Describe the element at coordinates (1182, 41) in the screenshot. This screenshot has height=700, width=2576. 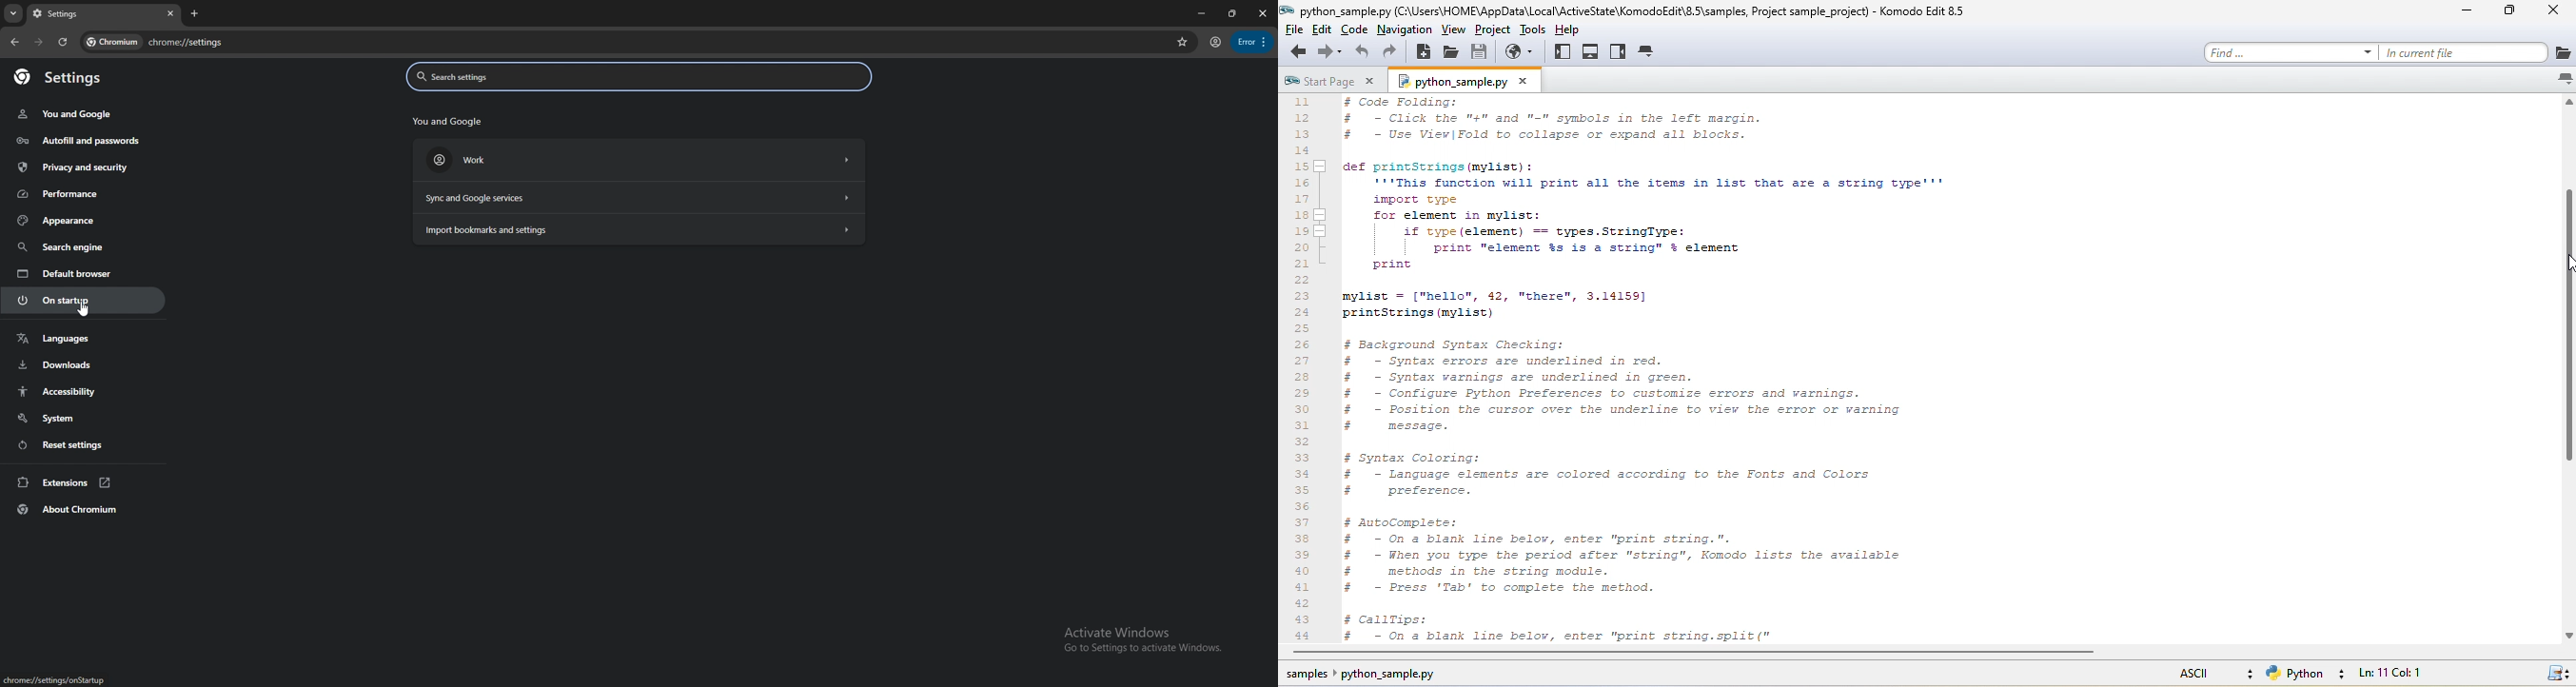
I see `favorites` at that location.